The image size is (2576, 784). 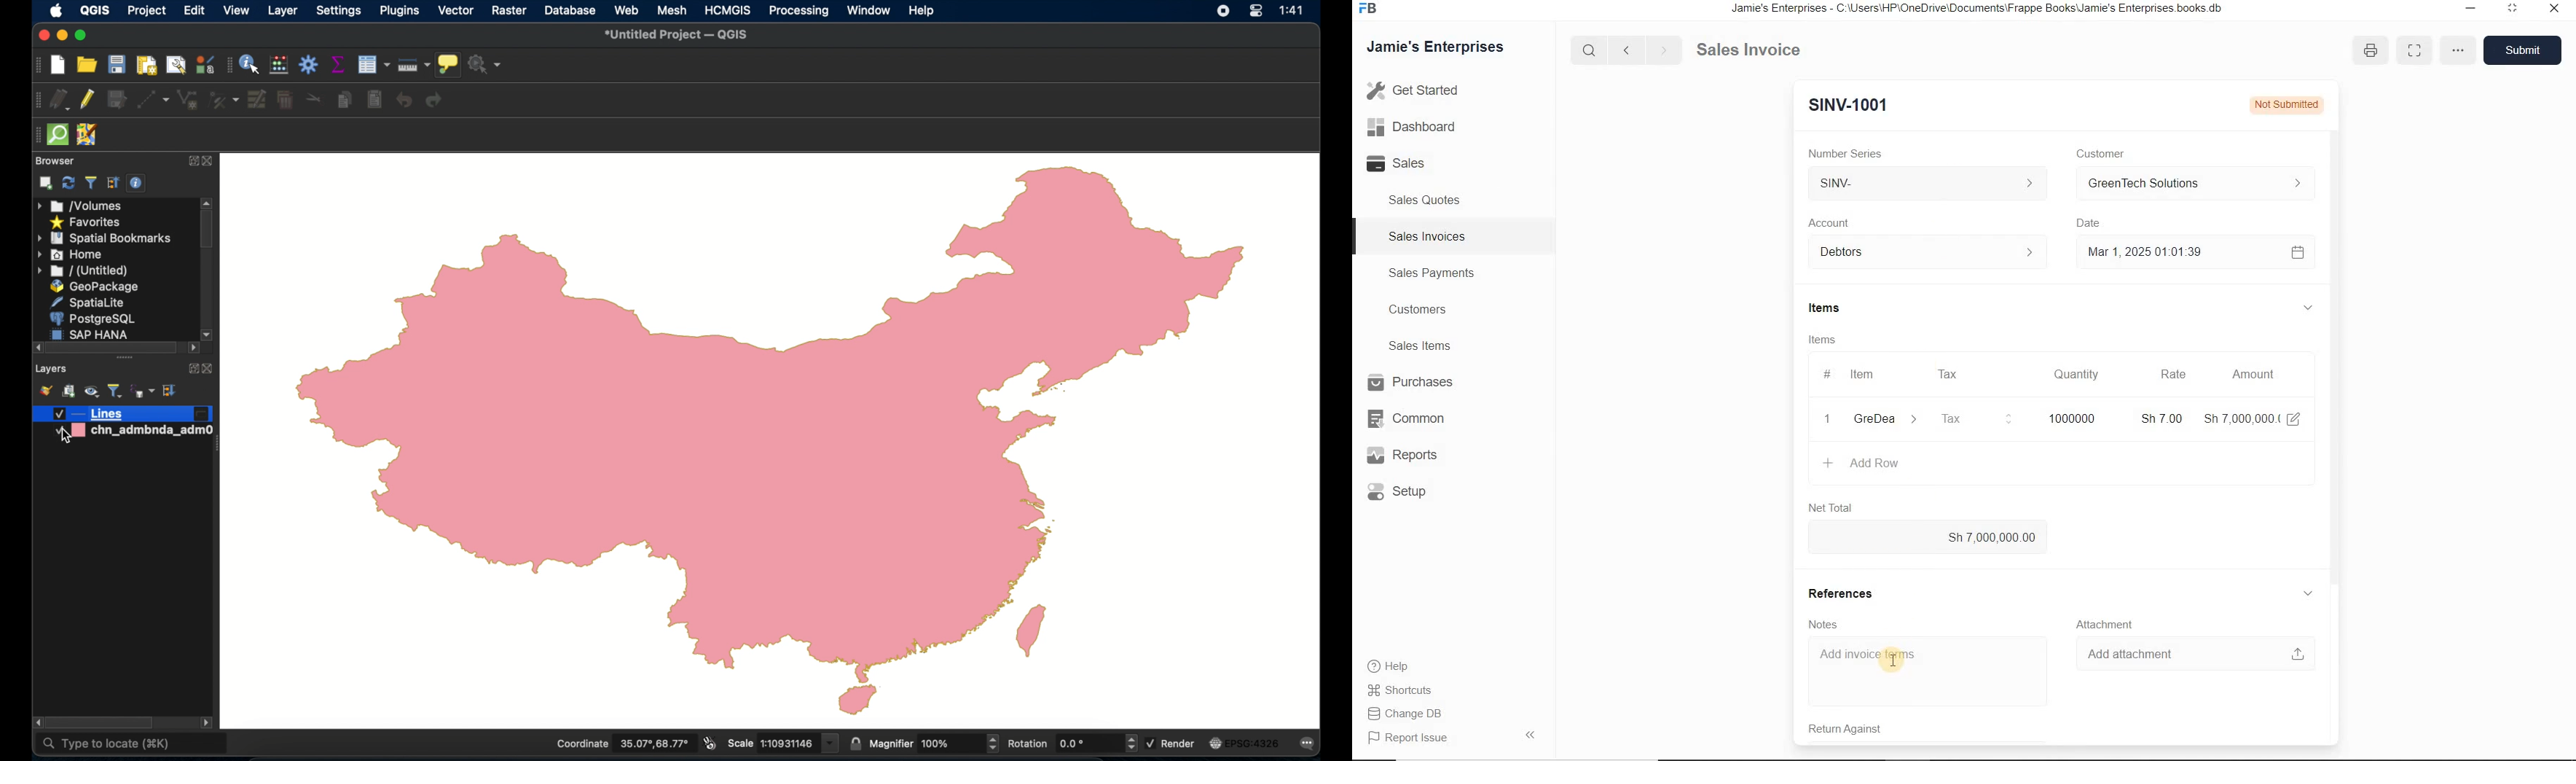 I want to click on Sales Invoice, so click(x=1750, y=50).